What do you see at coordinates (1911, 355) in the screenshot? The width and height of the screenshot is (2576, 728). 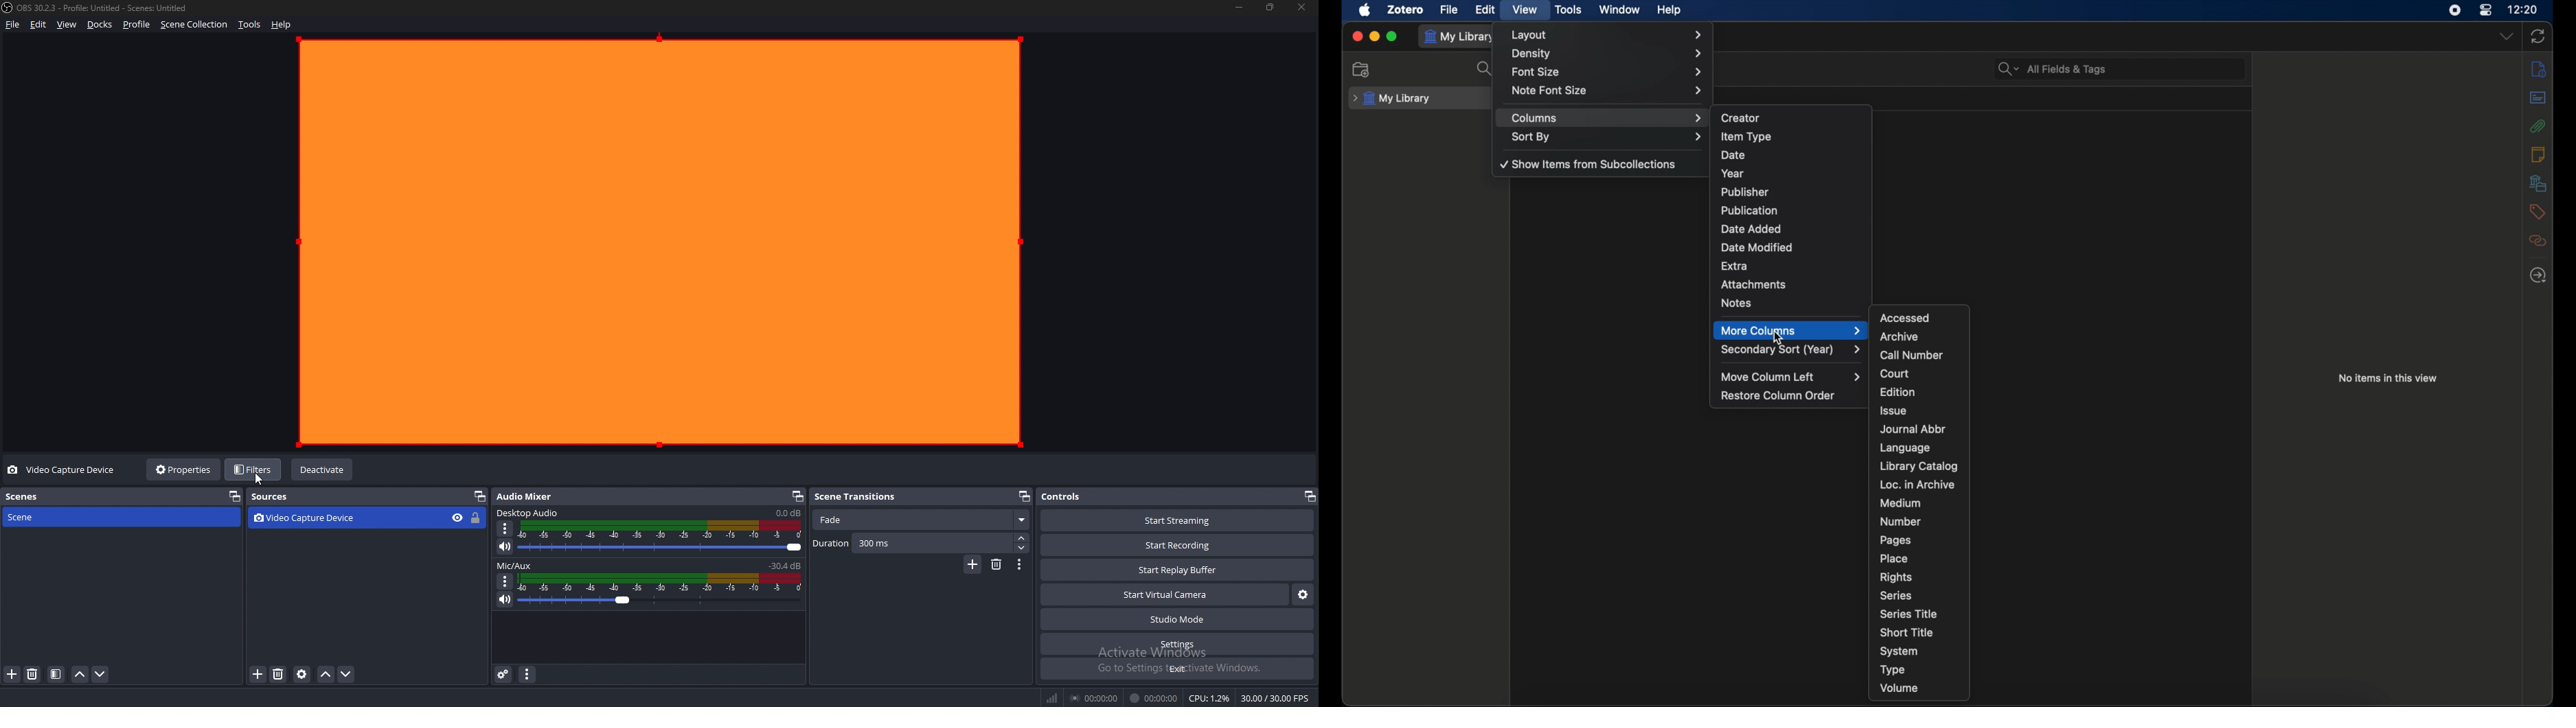 I see `call number` at bounding box center [1911, 355].